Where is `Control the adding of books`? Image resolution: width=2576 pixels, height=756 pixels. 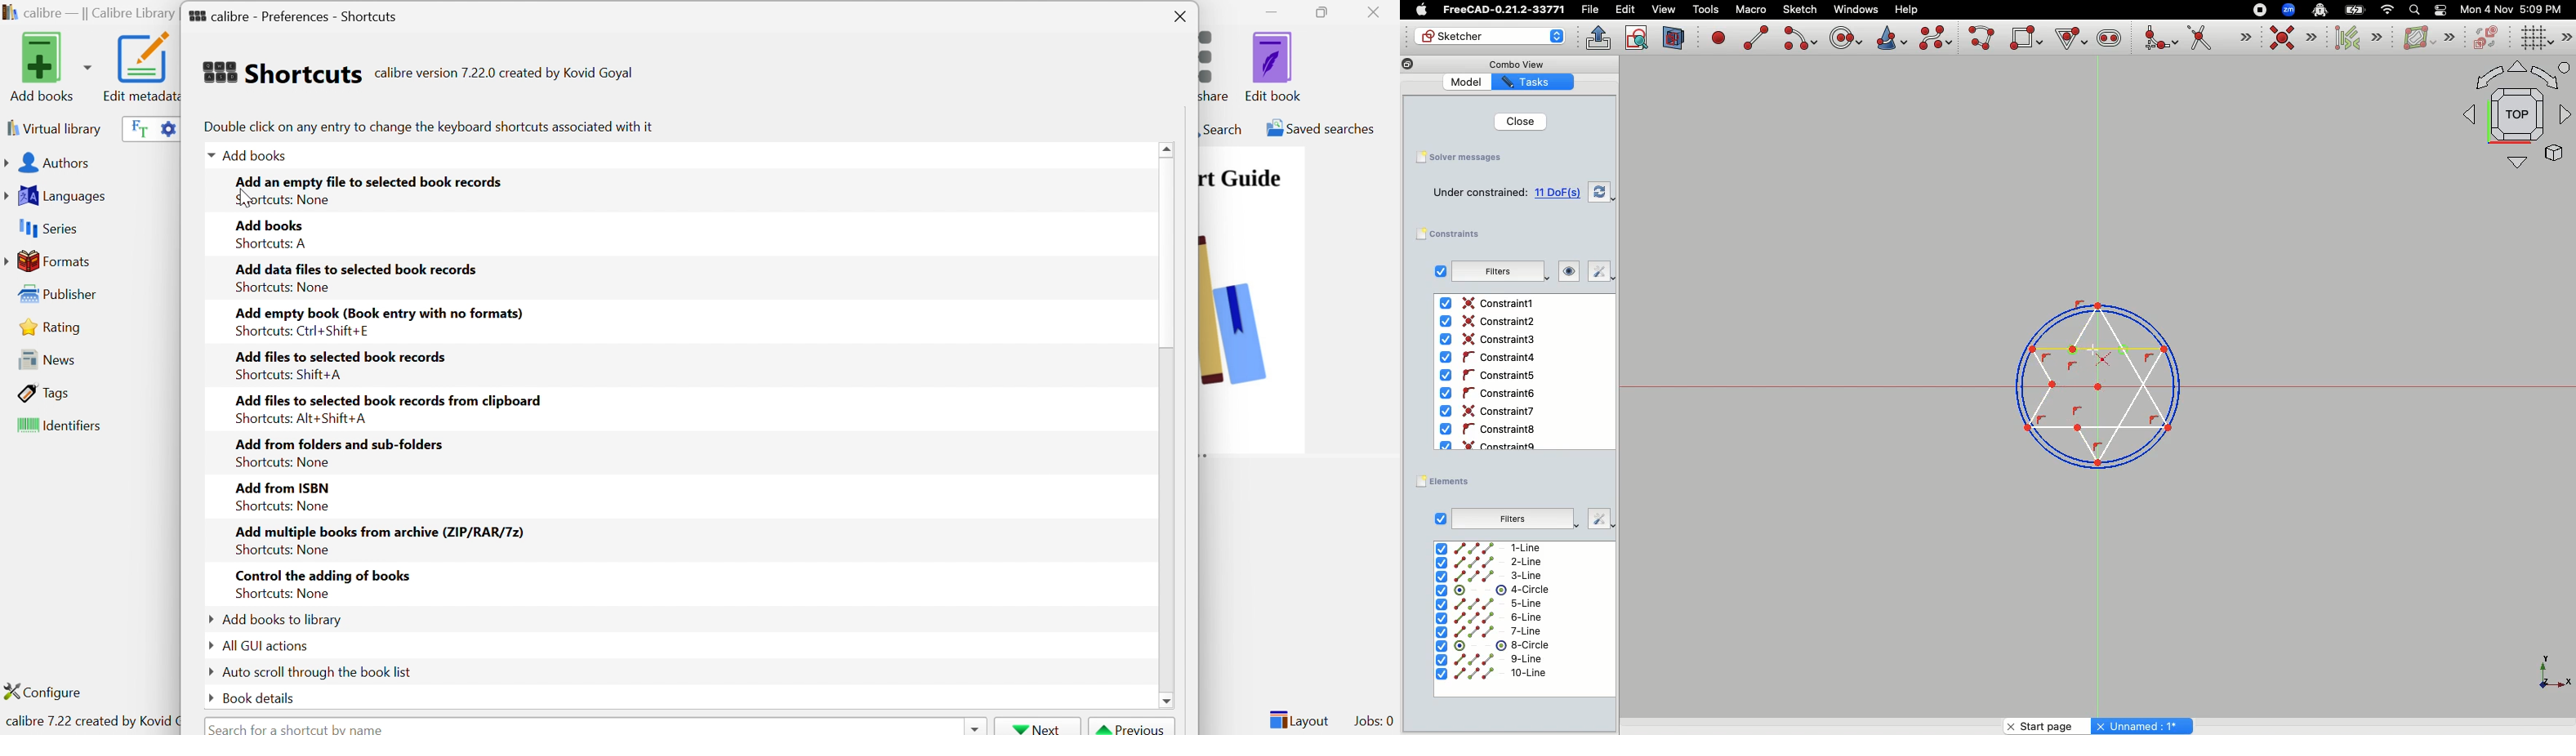
Control the adding of books is located at coordinates (322, 576).